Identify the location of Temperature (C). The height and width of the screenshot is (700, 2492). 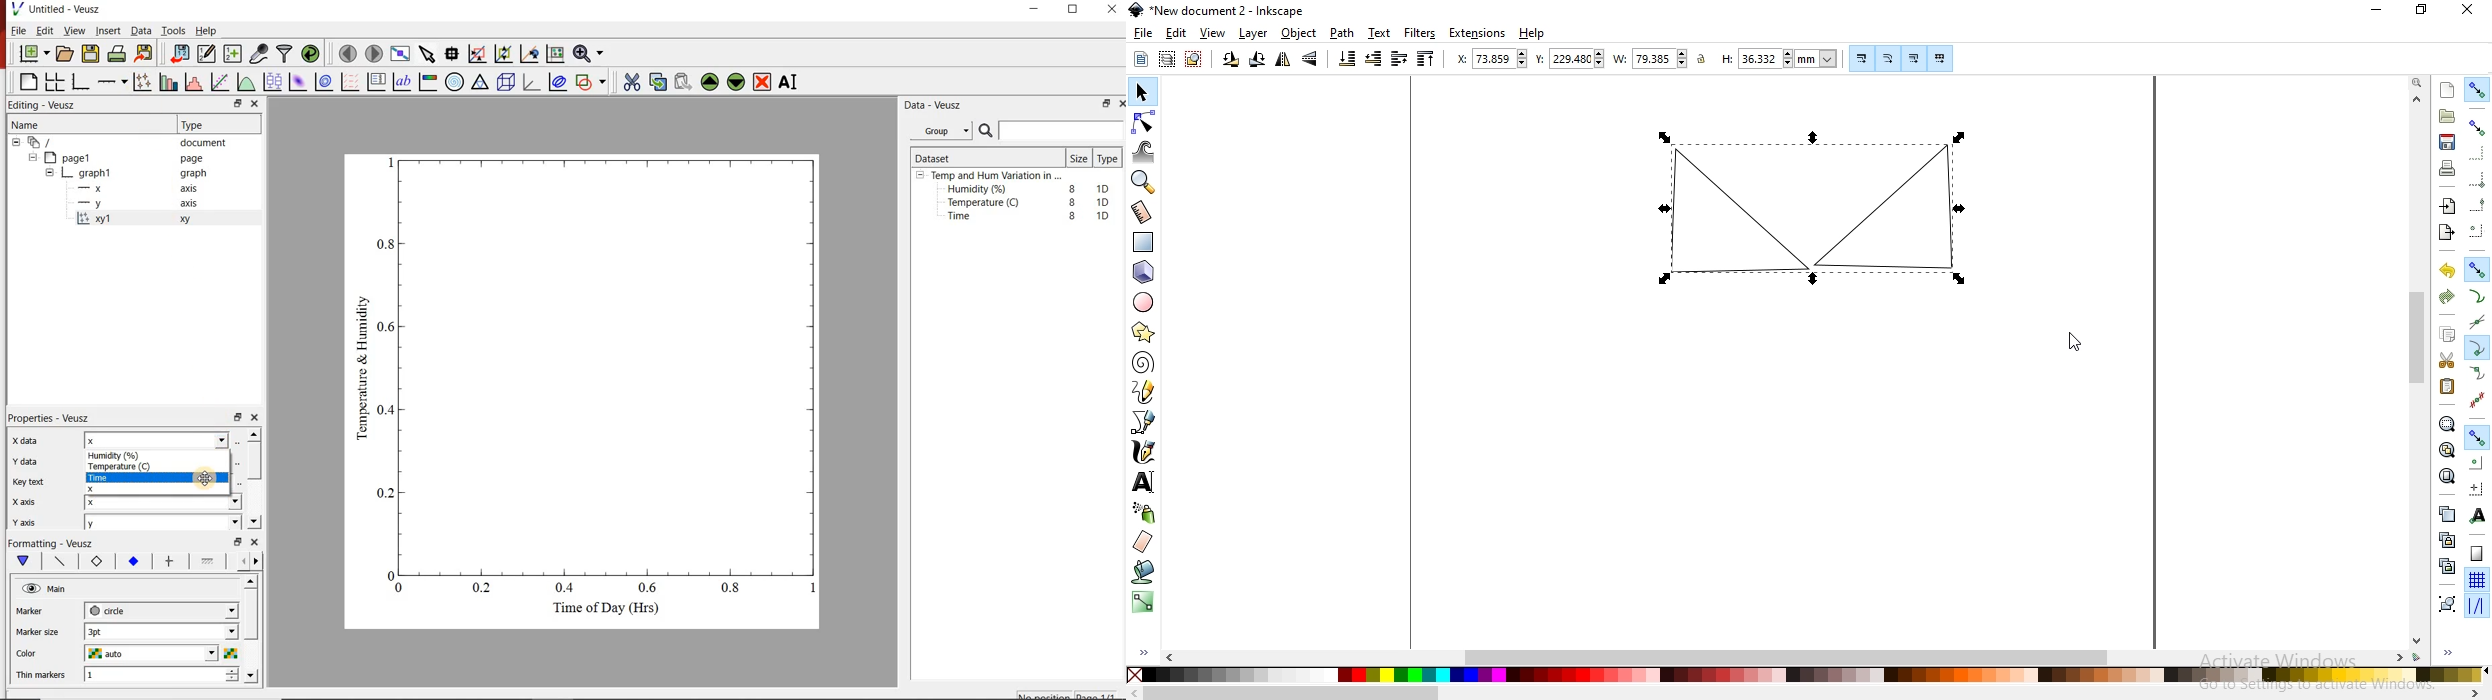
(119, 465).